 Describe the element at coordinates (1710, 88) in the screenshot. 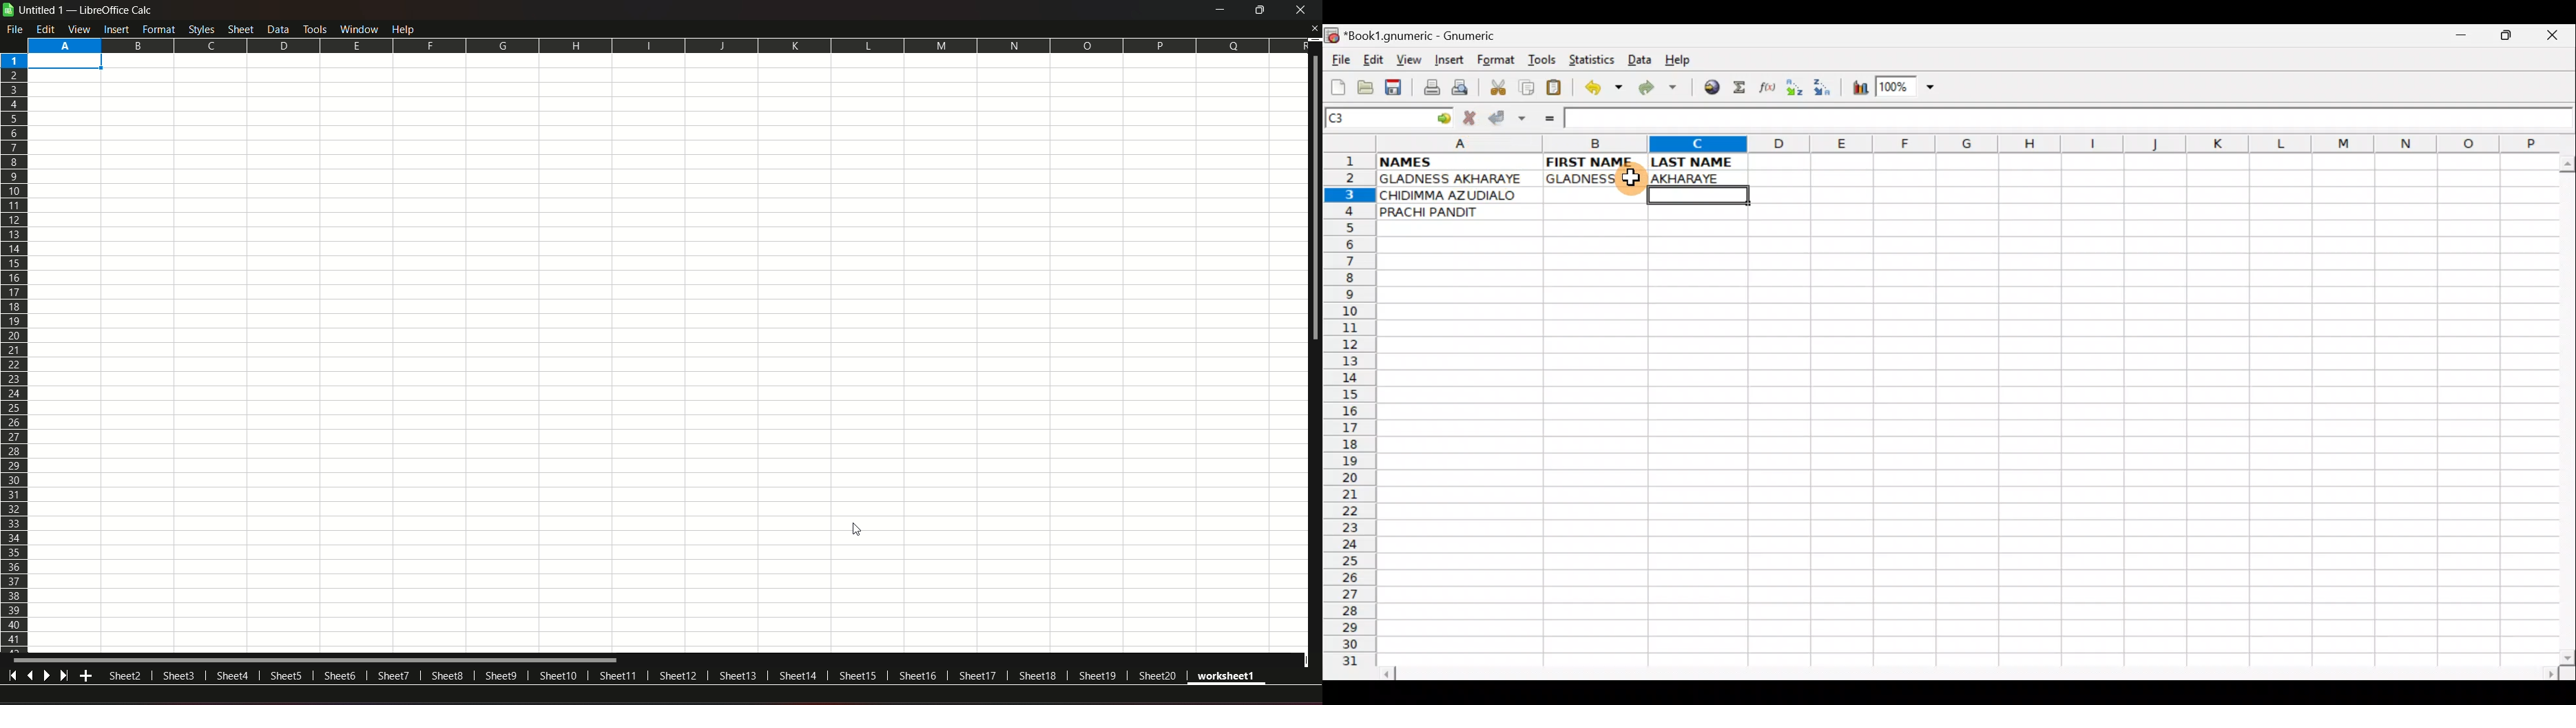

I see `Insert hyperlink` at that location.